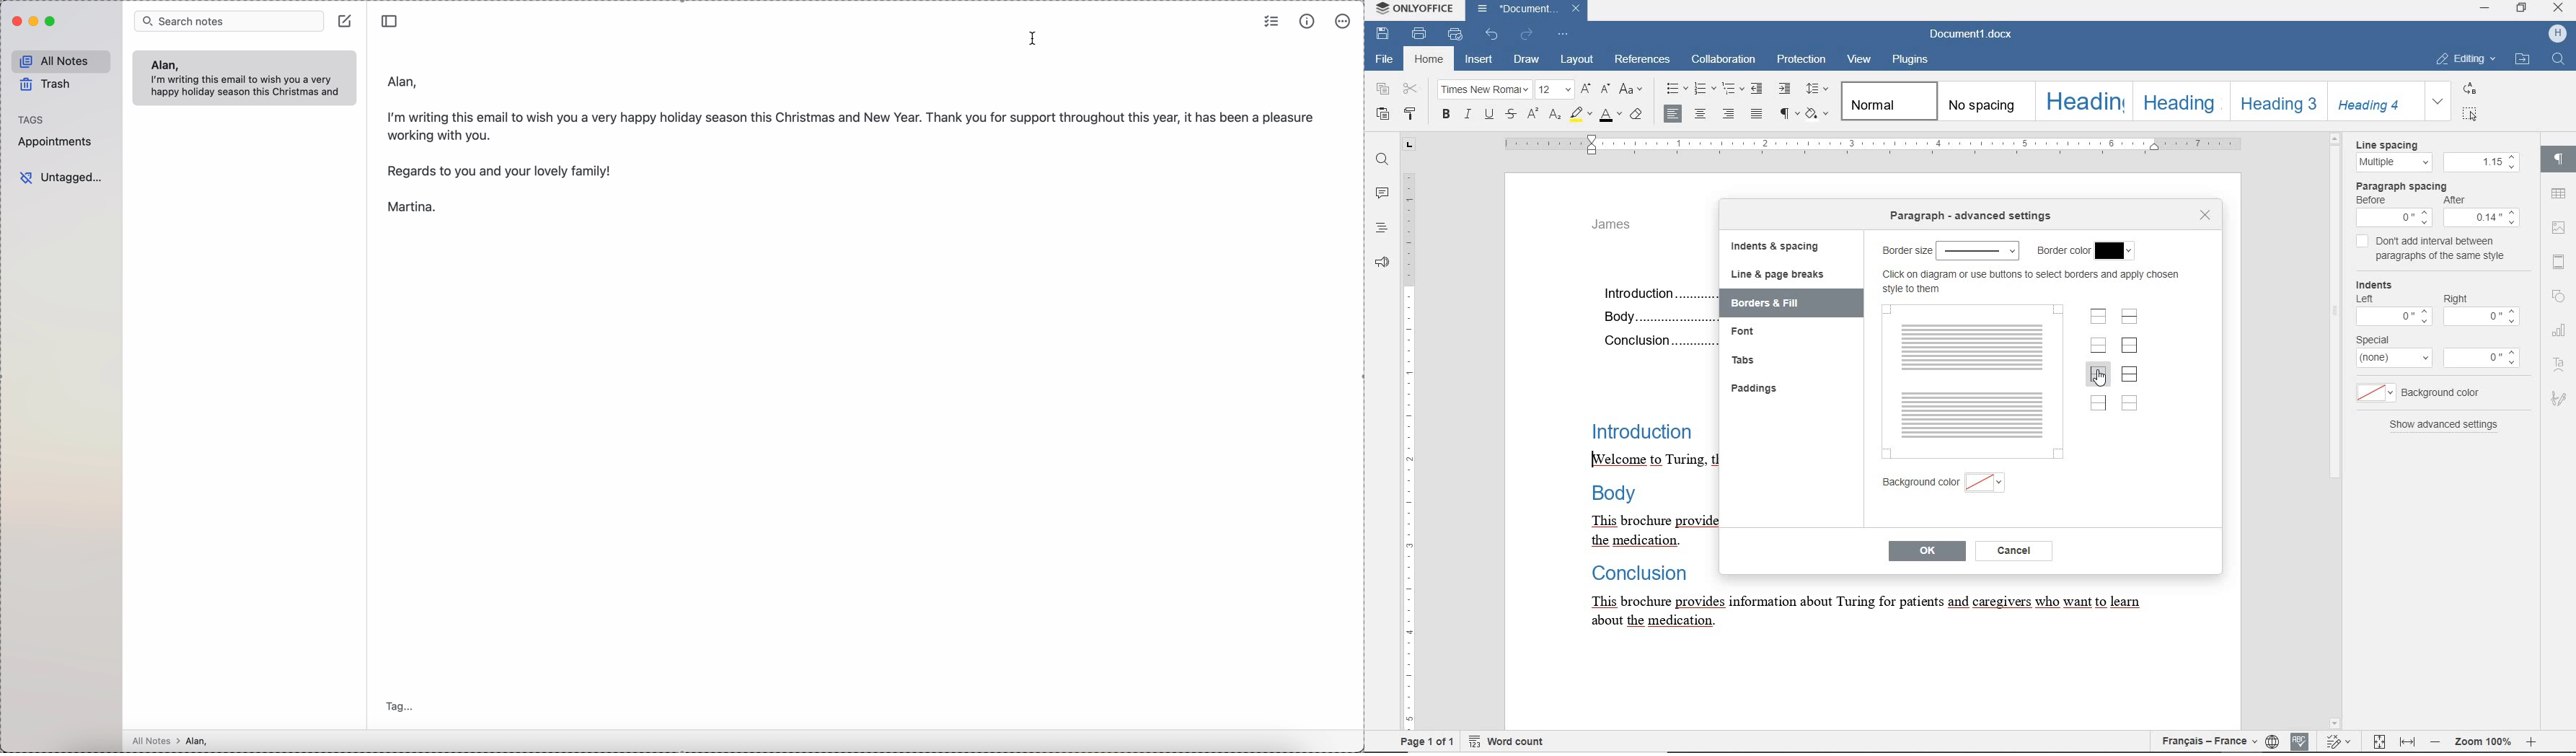  Describe the element at coordinates (1420, 34) in the screenshot. I see `print` at that location.